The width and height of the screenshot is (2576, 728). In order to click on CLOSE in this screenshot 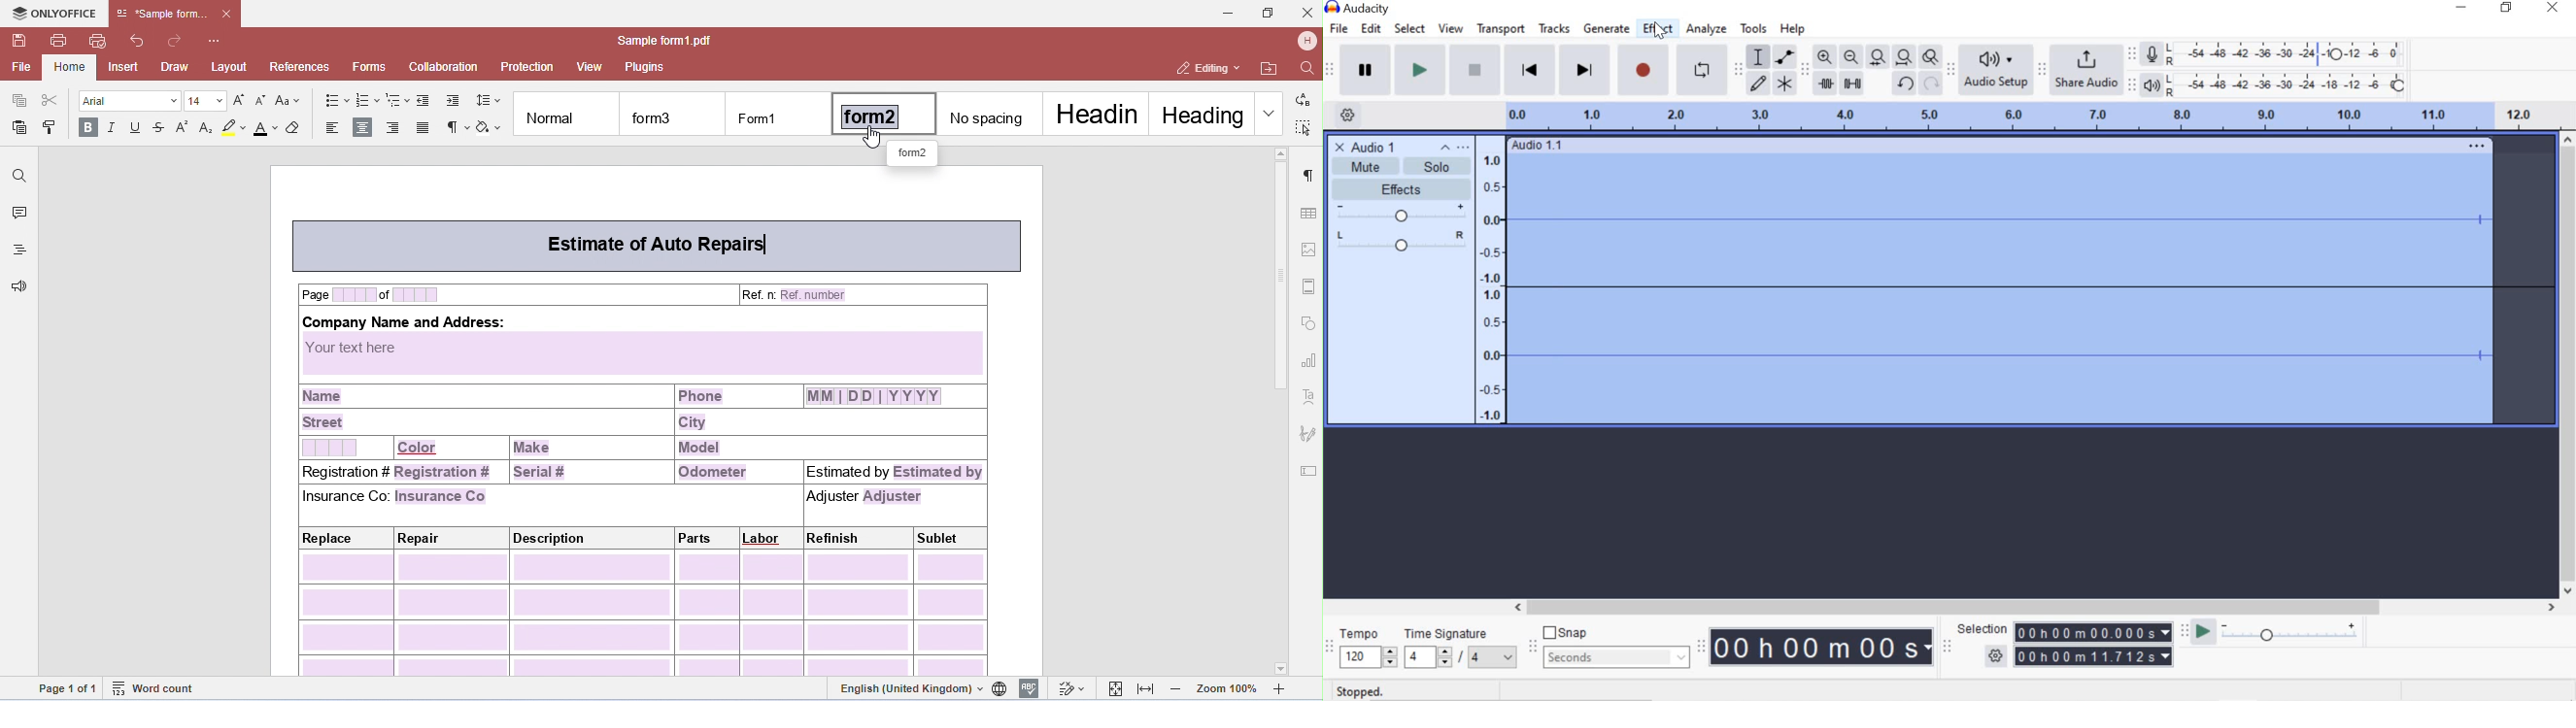, I will do `click(1338, 146)`.